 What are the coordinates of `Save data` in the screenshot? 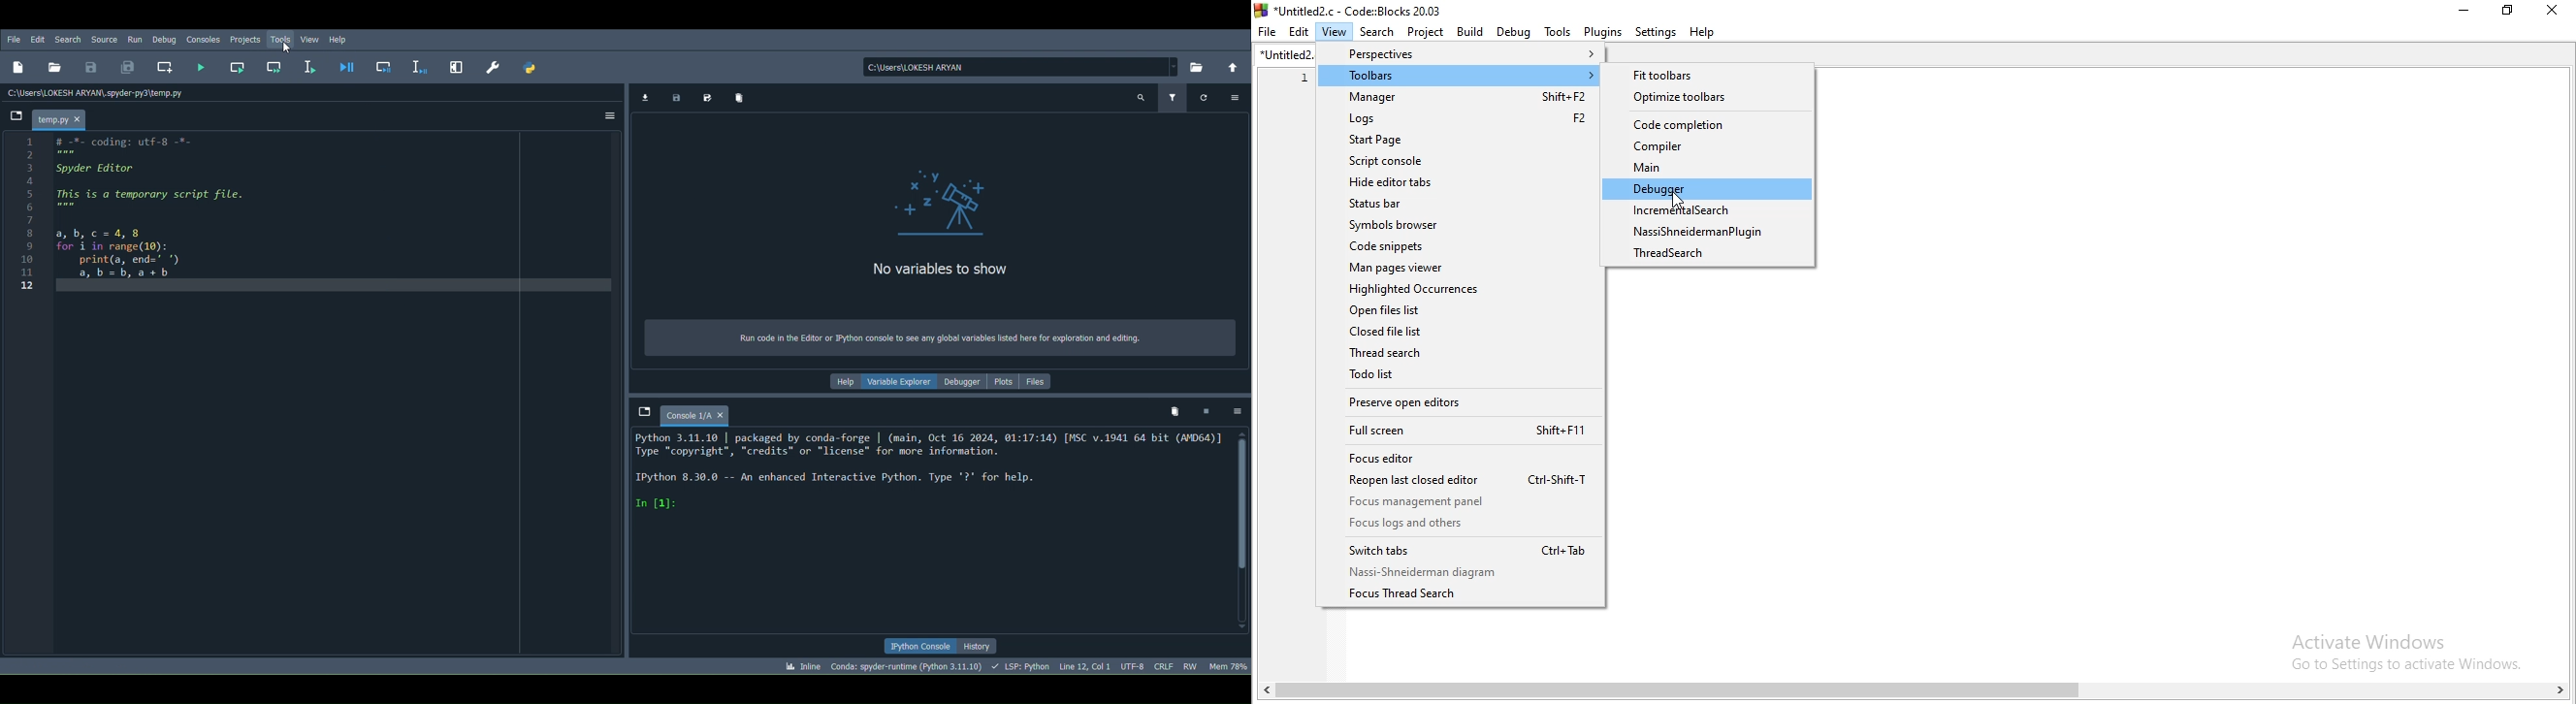 It's located at (675, 95).